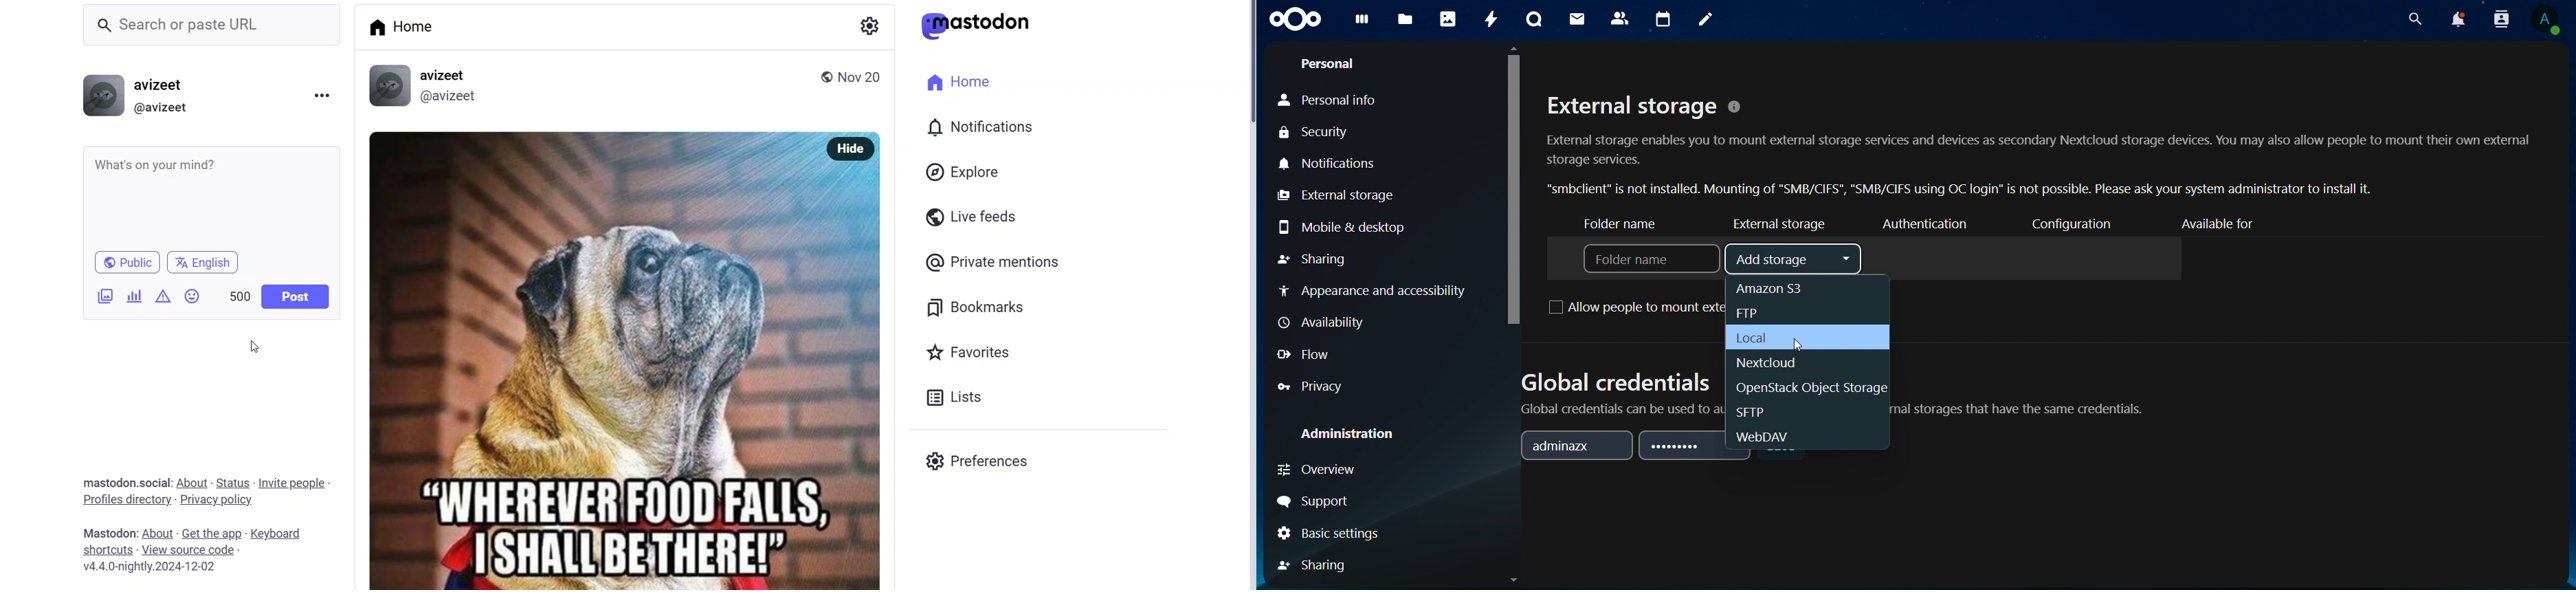  I want to click on hide, so click(852, 149).